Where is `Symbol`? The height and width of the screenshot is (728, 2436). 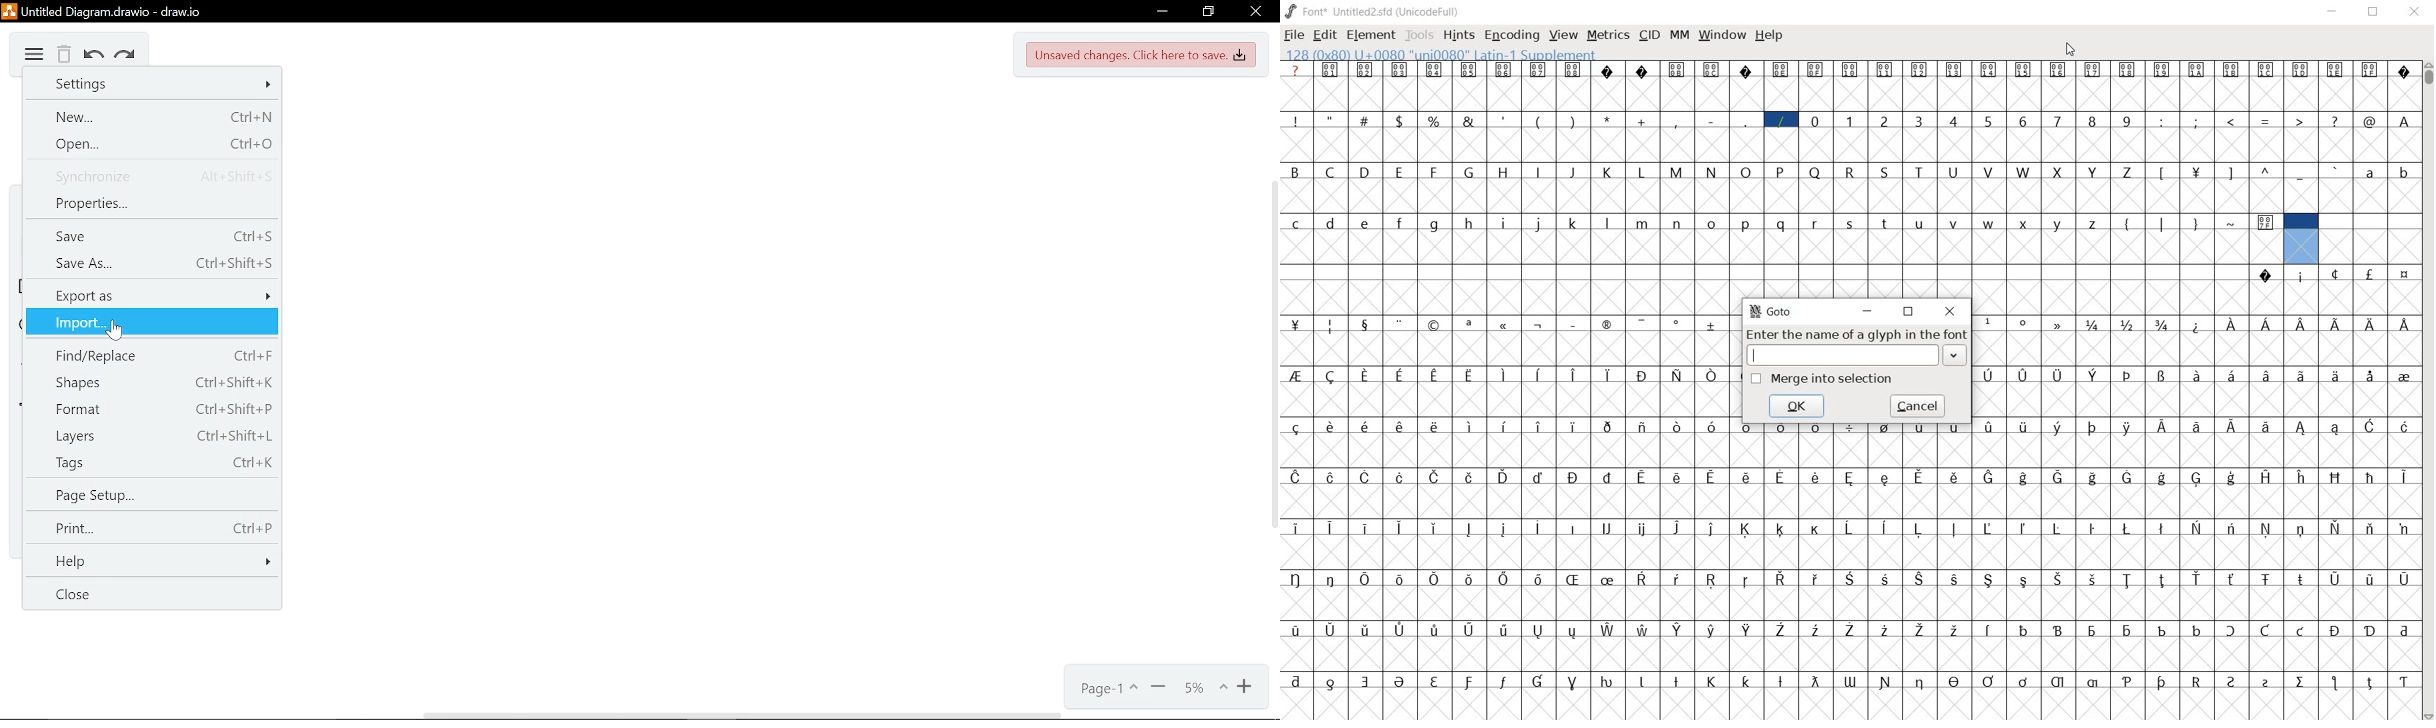
Symbol is located at coordinates (1332, 527).